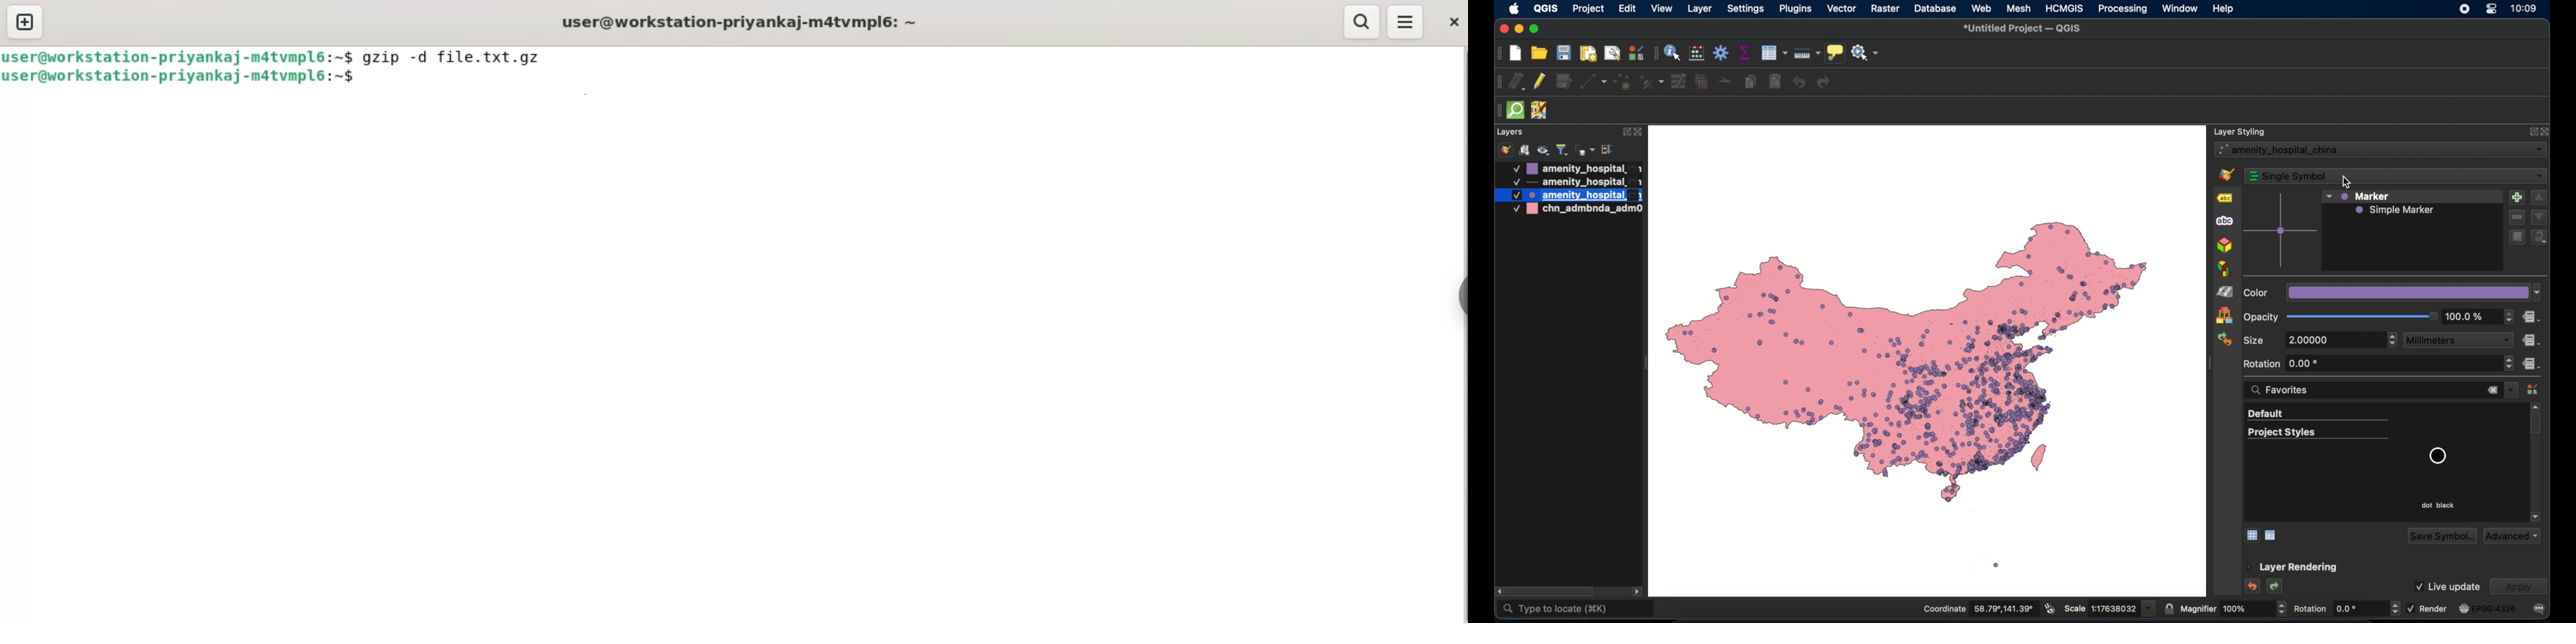 The width and height of the screenshot is (2576, 644). Describe the element at coordinates (2228, 175) in the screenshot. I see `symbology` at that location.